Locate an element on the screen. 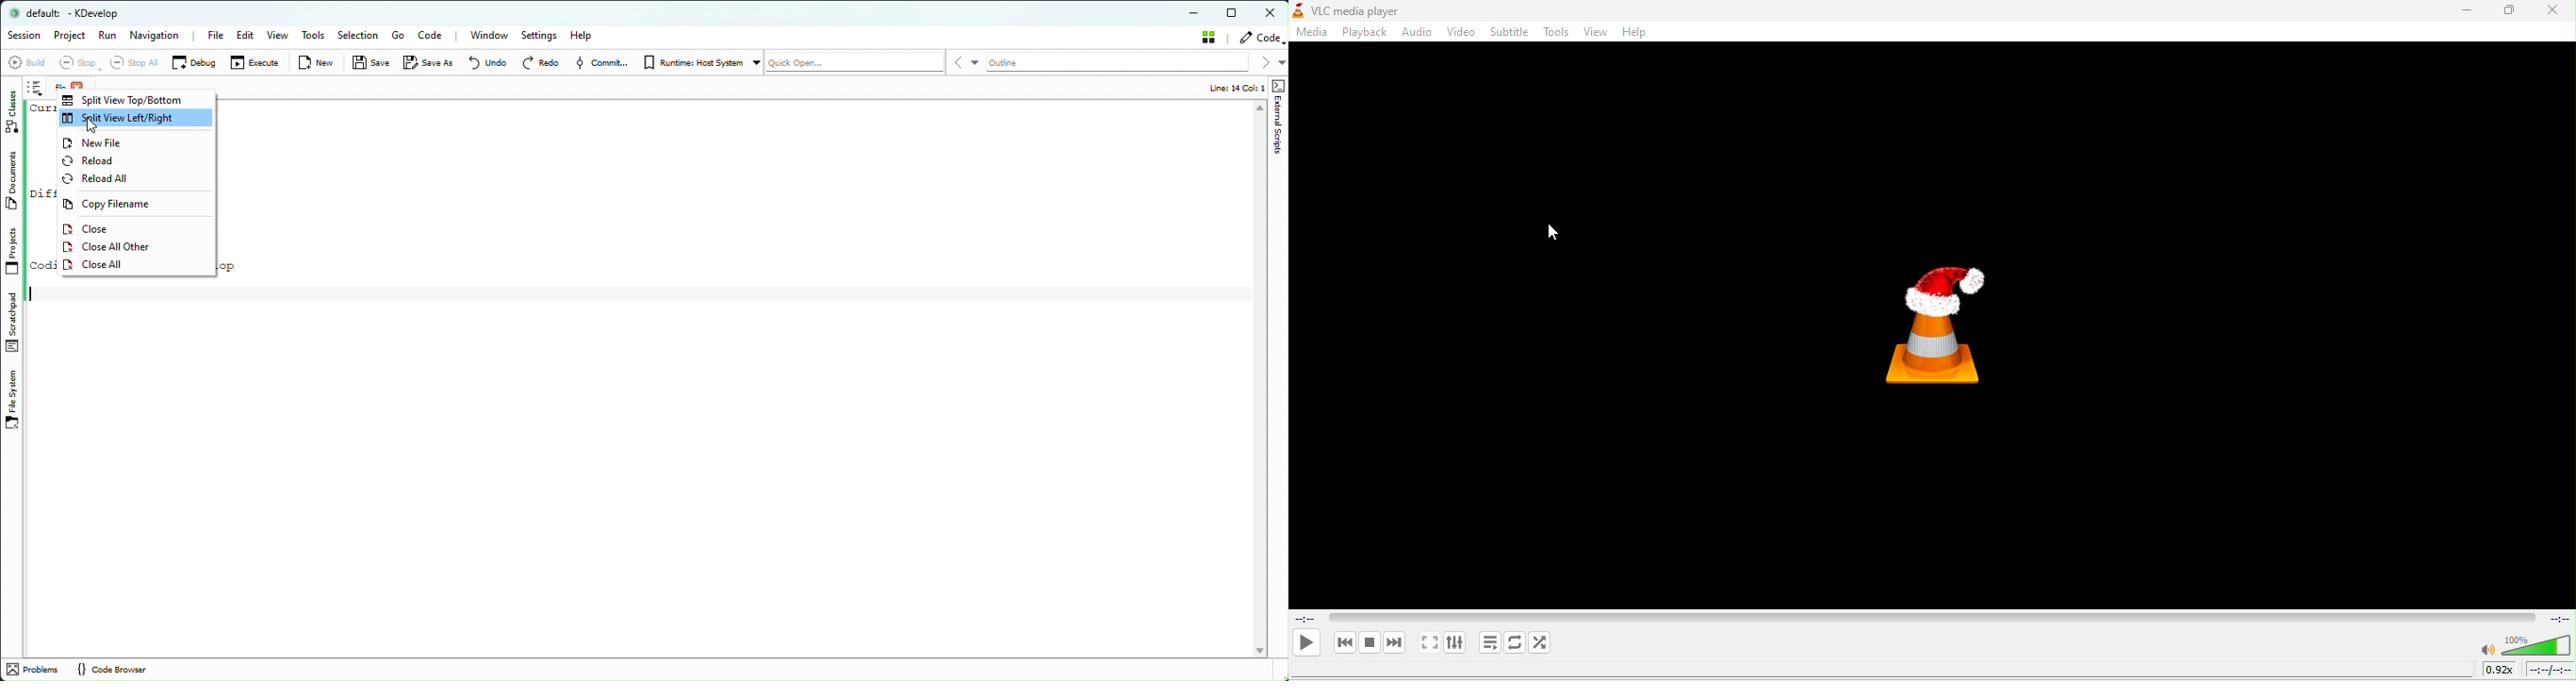 The width and height of the screenshot is (2576, 700). 0.92x is located at coordinates (2502, 669).